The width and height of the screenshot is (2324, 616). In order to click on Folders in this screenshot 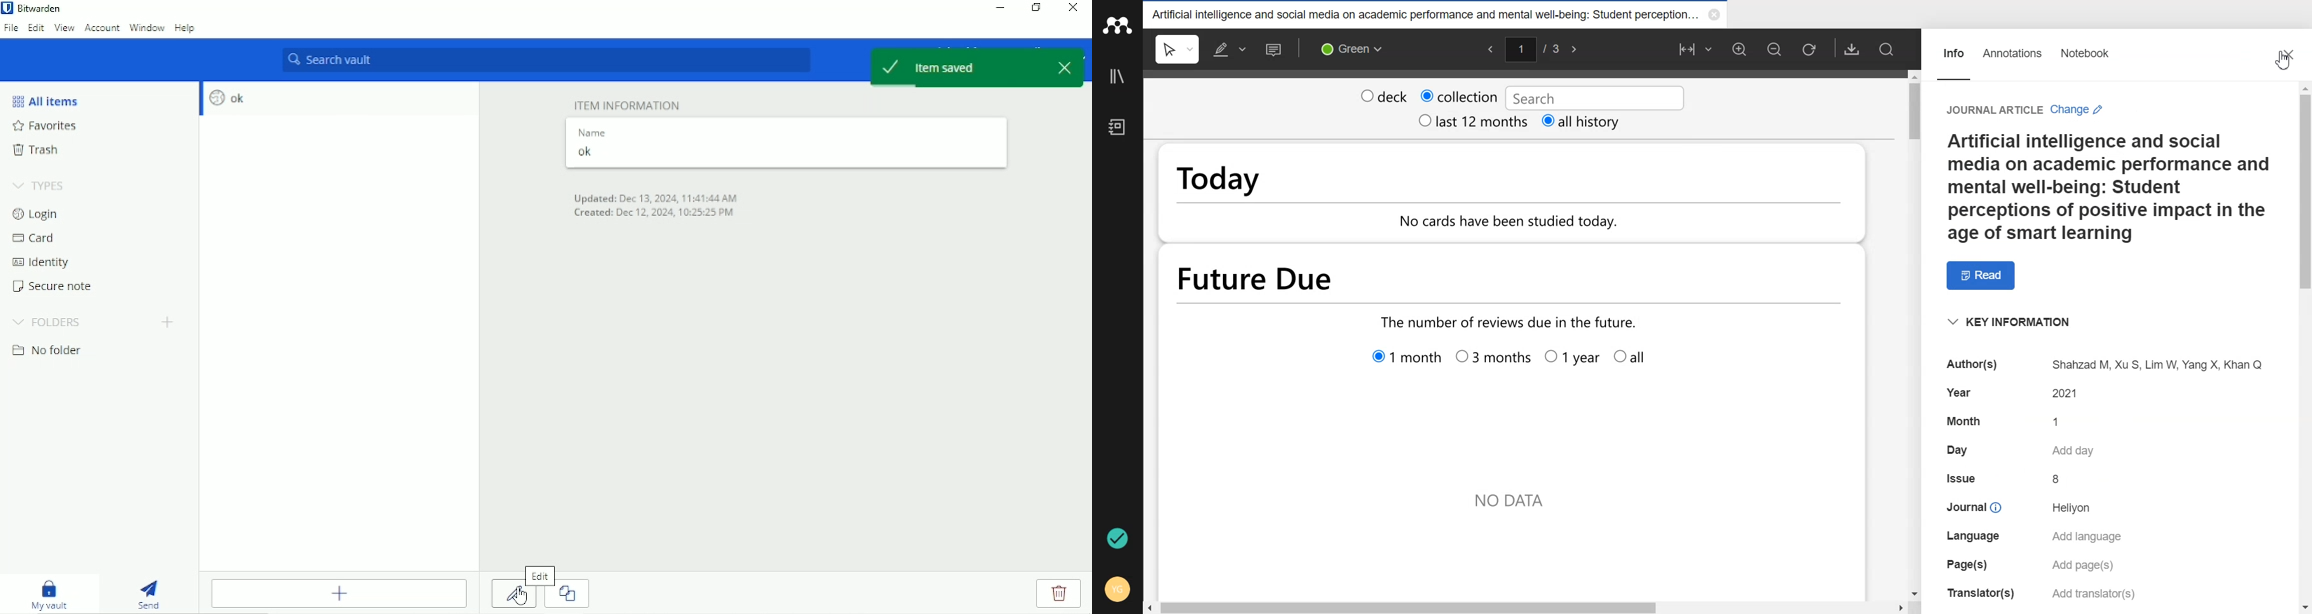, I will do `click(45, 321)`.